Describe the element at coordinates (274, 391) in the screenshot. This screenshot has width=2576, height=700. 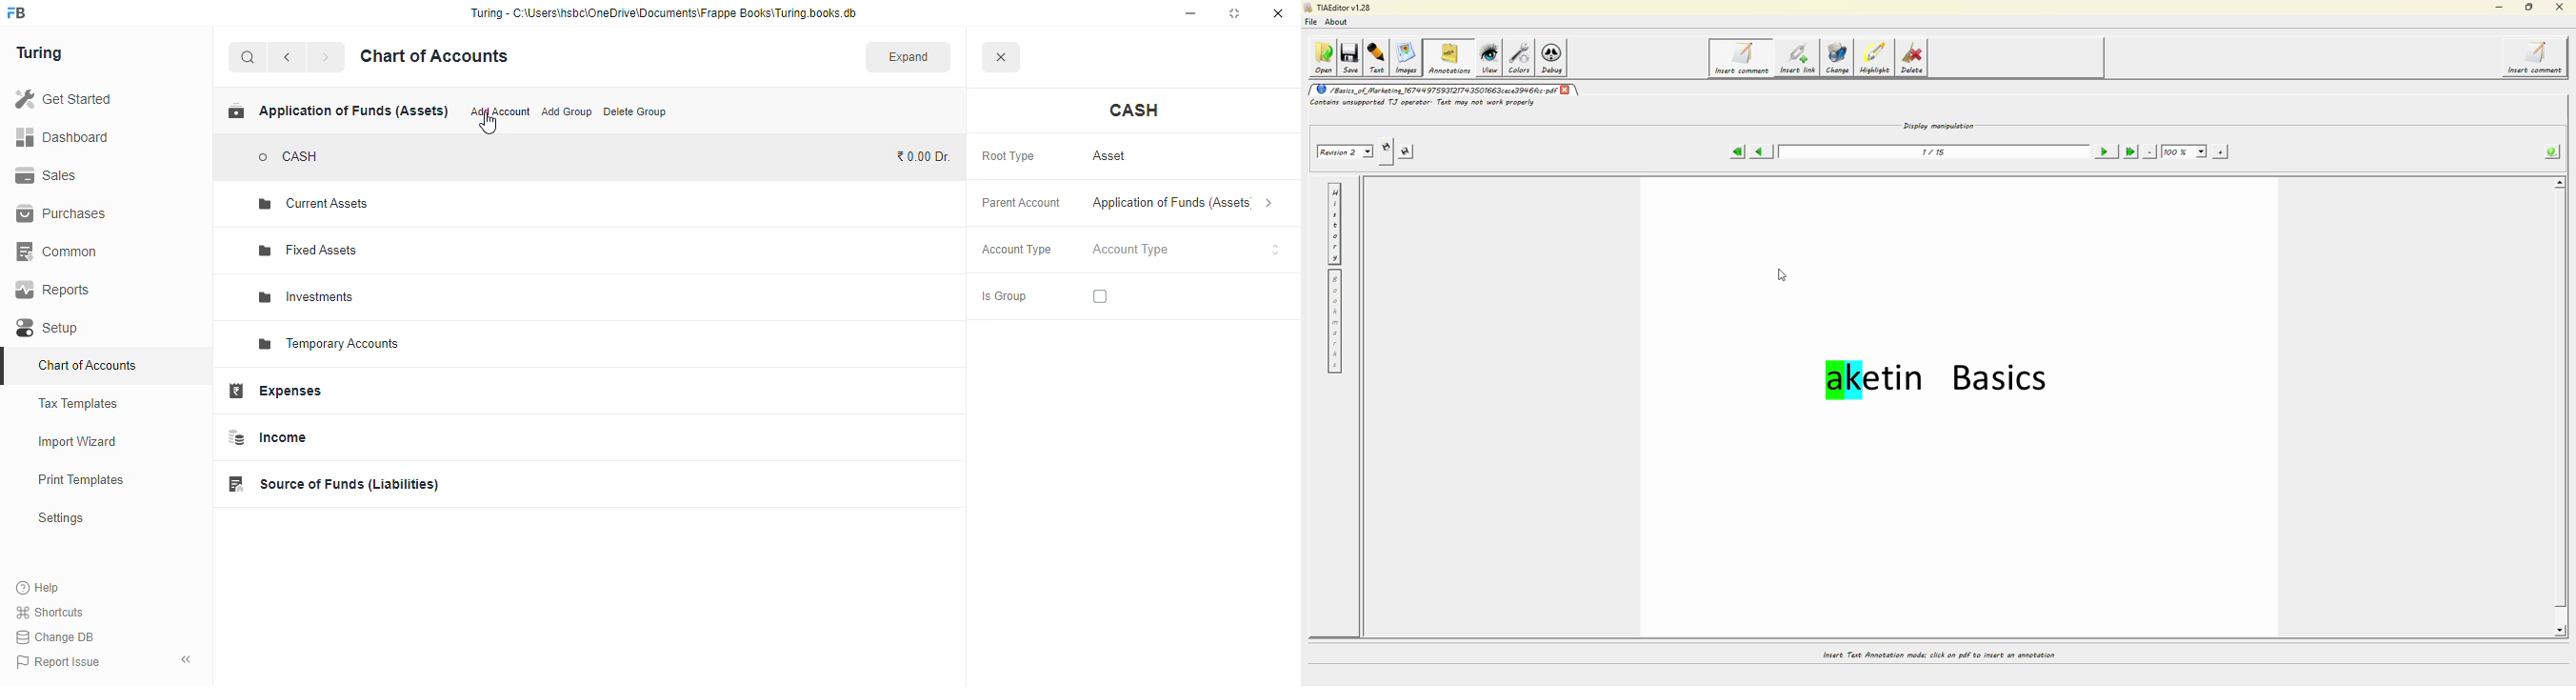
I see `expenses` at that location.